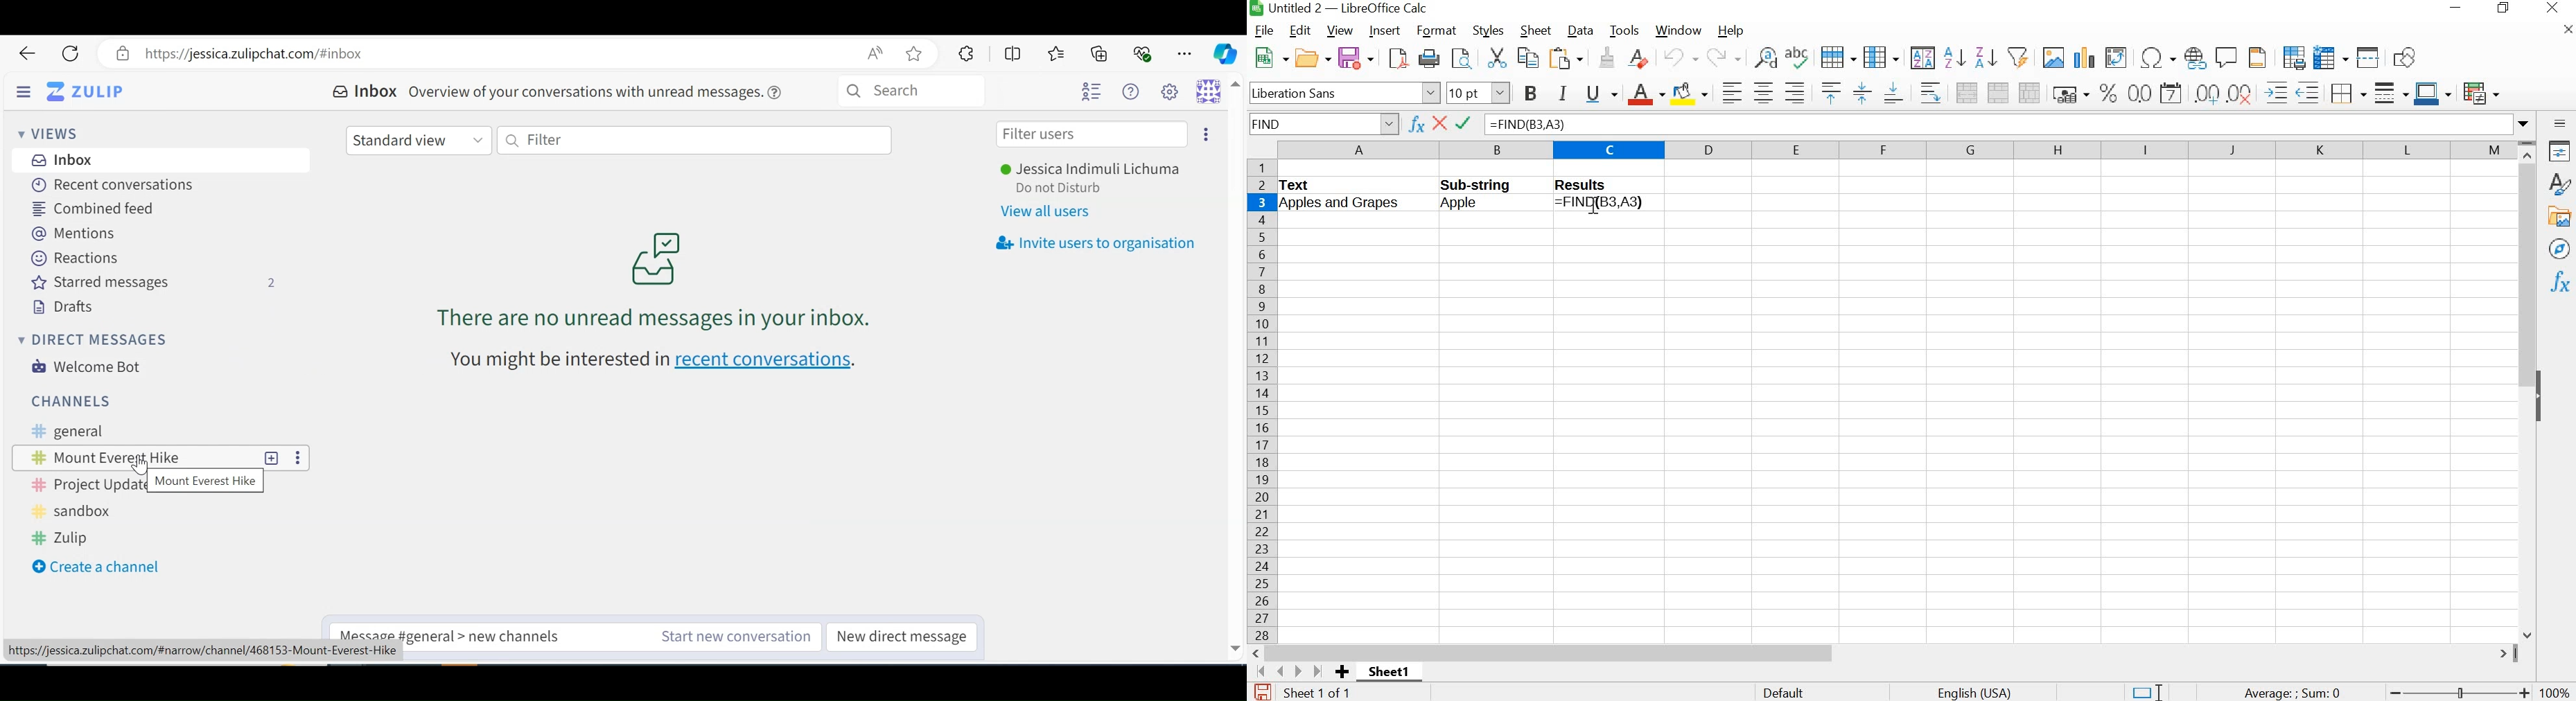 The height and width of the screenshot is (728, 2576). Describe the element at coordinates (2289, 693) in the screenshot. I see `formula` at that location.